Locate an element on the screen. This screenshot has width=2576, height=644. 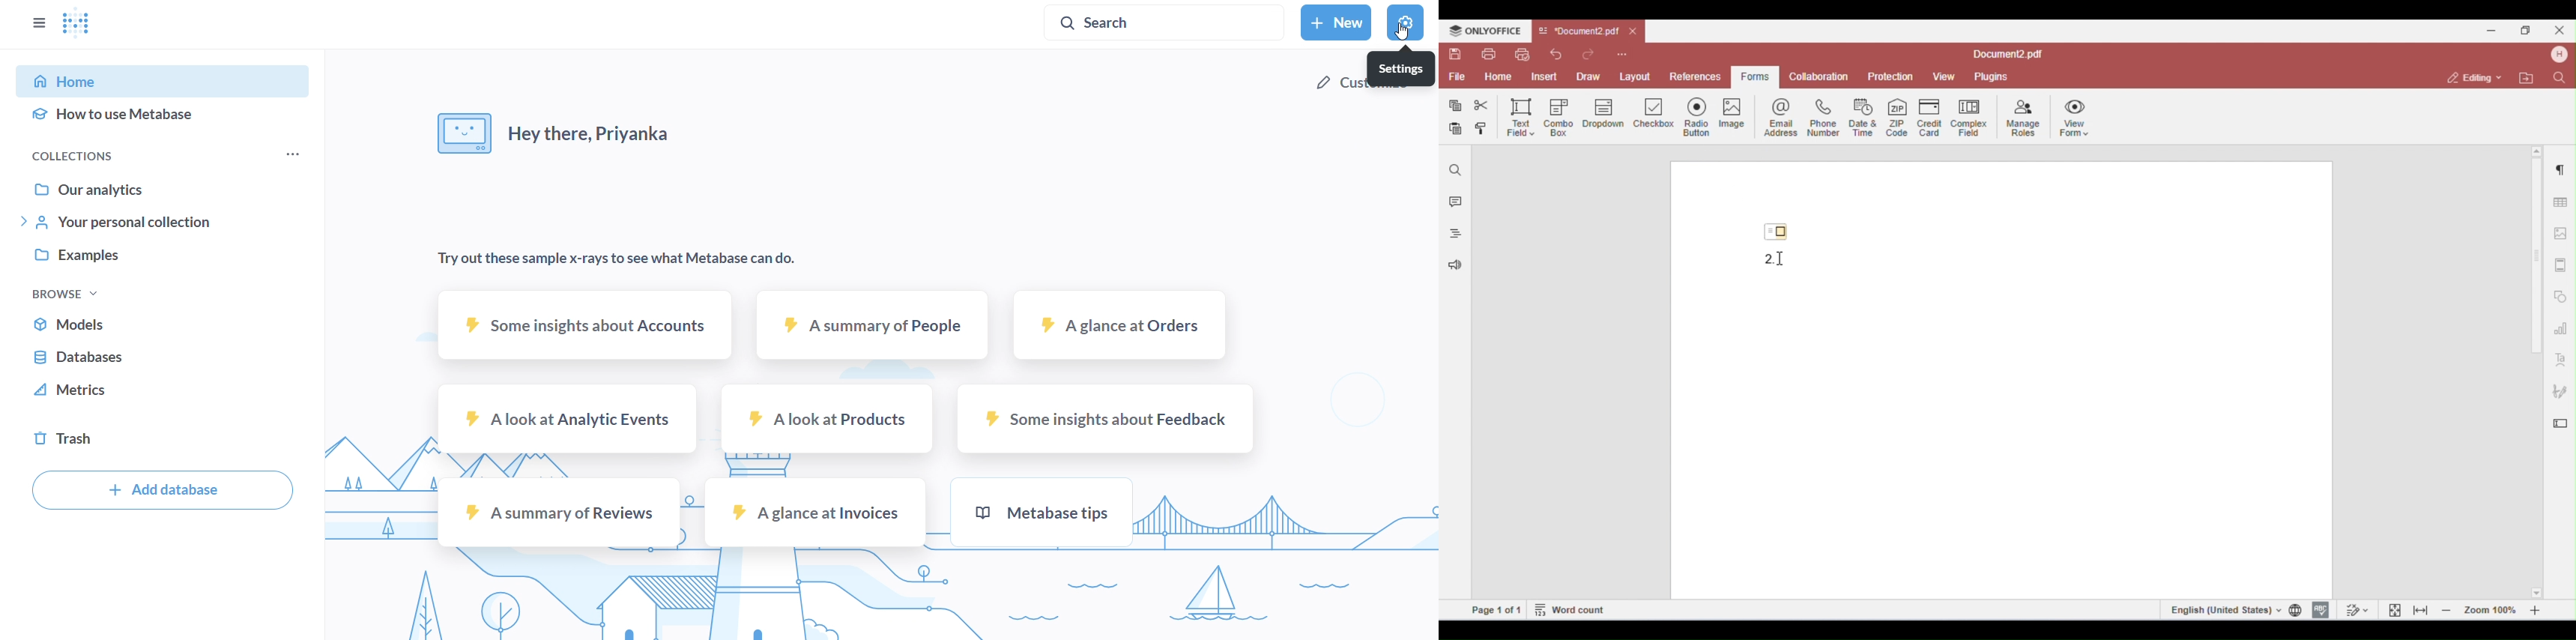
some insights about feedback is located at coordinates (1106, 417).